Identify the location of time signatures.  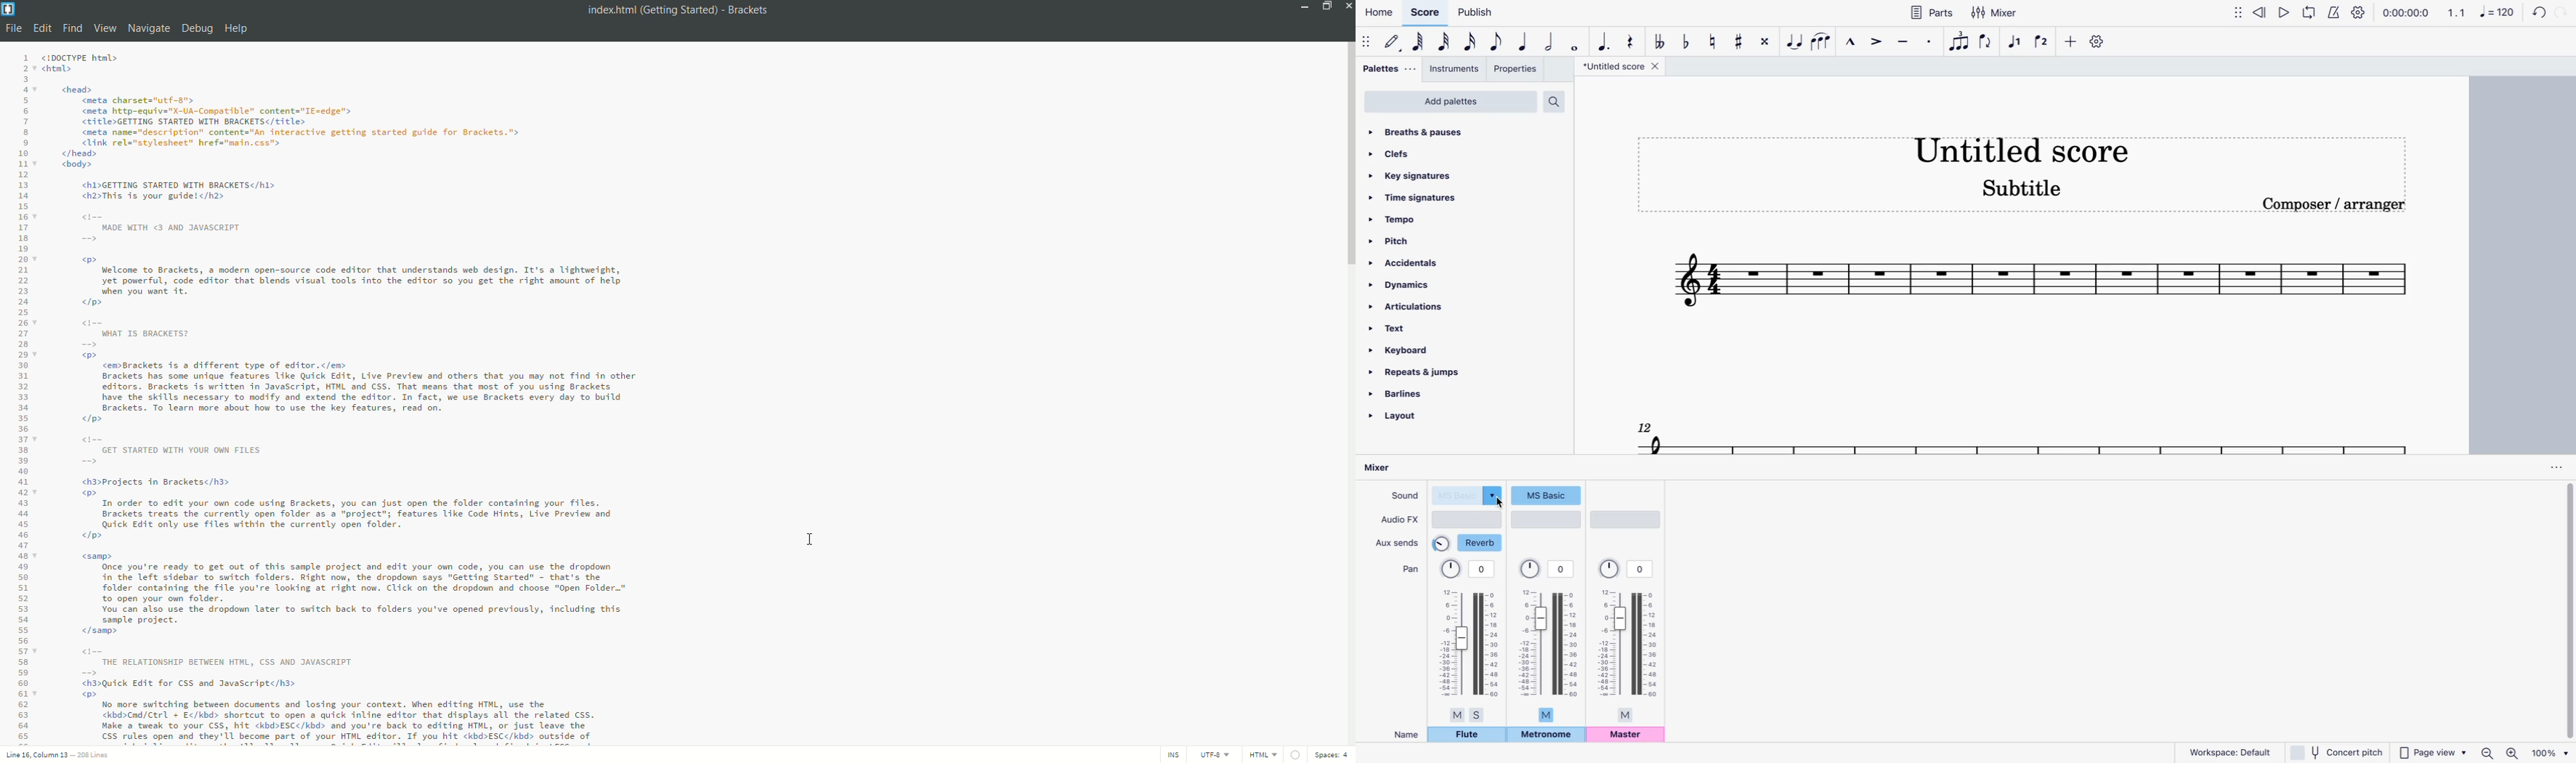
(1427, 199).